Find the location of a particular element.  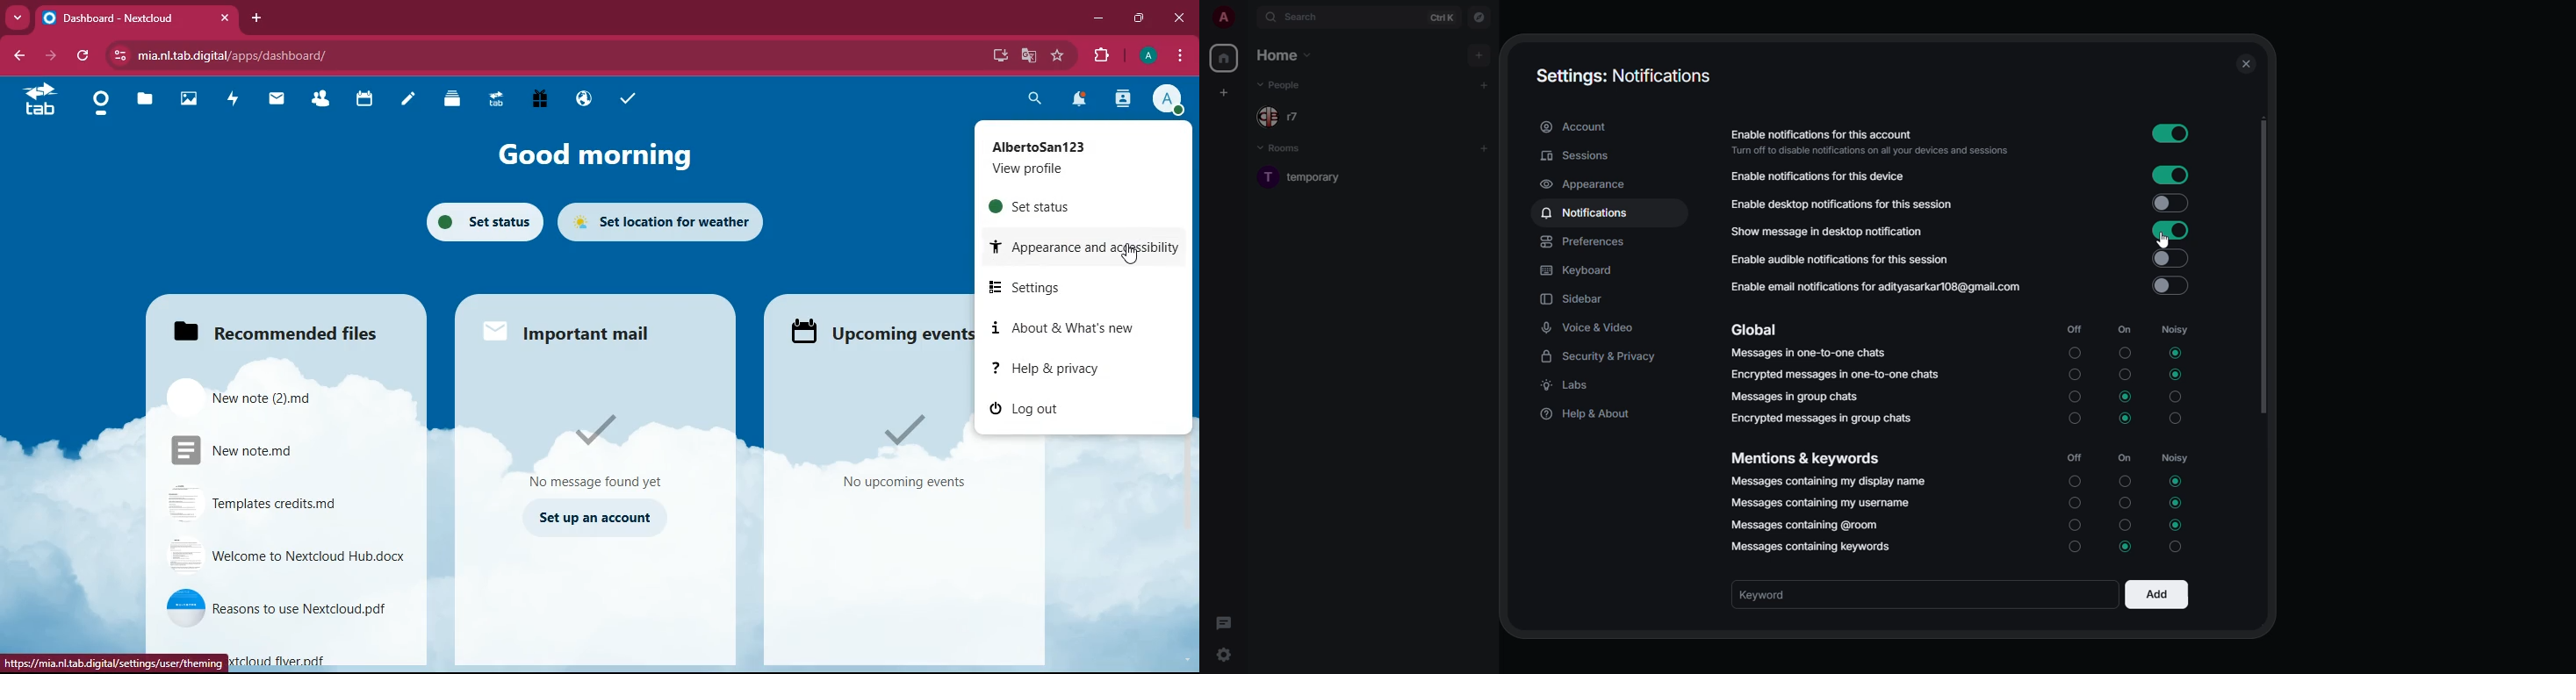

file is located at coordinates (287, 608).